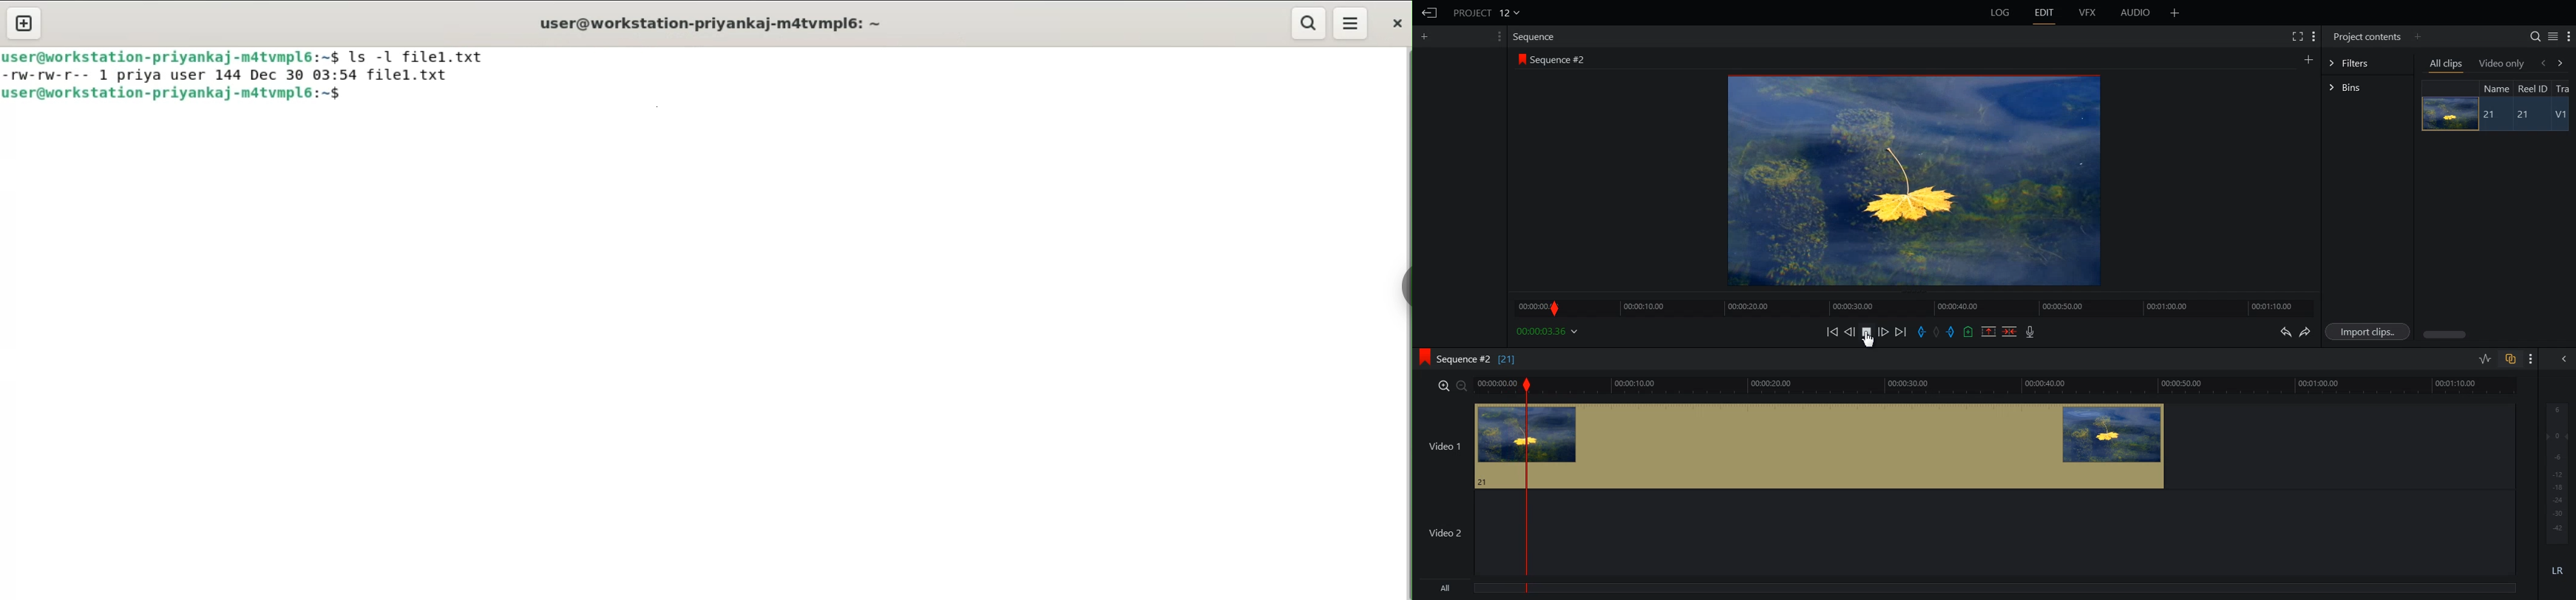  What do you see at coordinates (1964, 533) in the screenshot?
I see `Video 2` at bounding box center [1964, 533].